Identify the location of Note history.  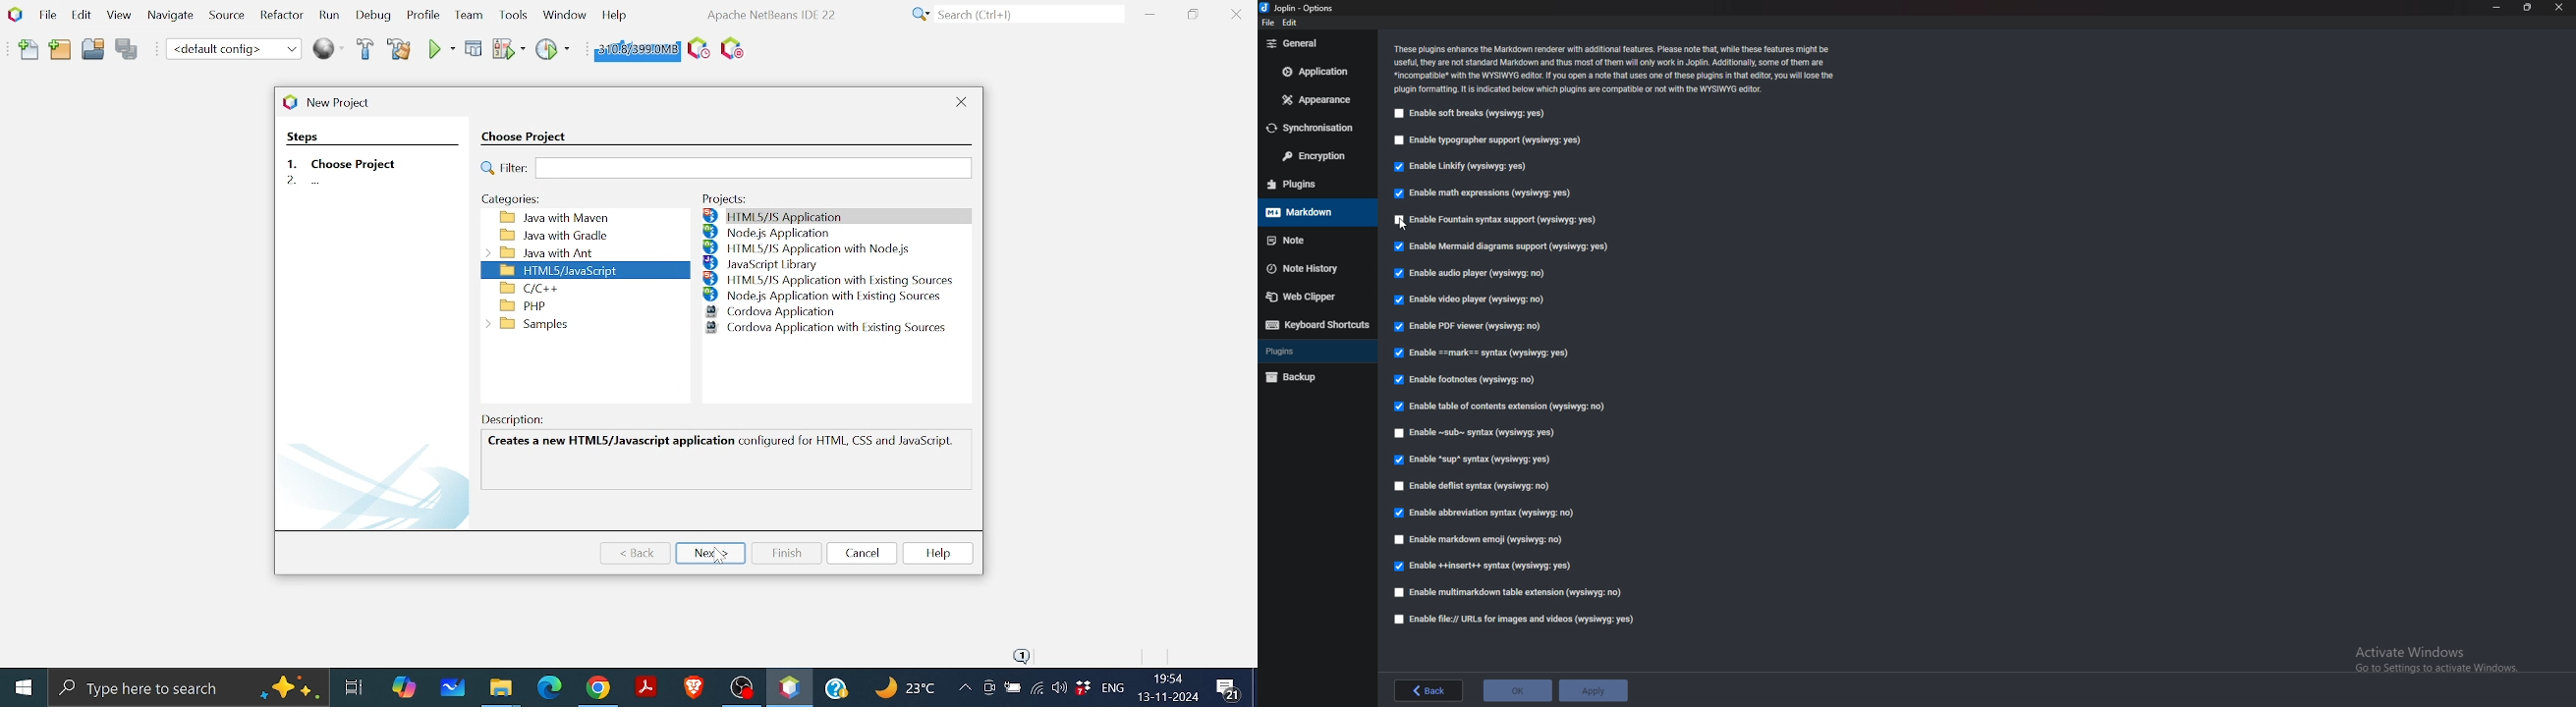
(1312, 267).